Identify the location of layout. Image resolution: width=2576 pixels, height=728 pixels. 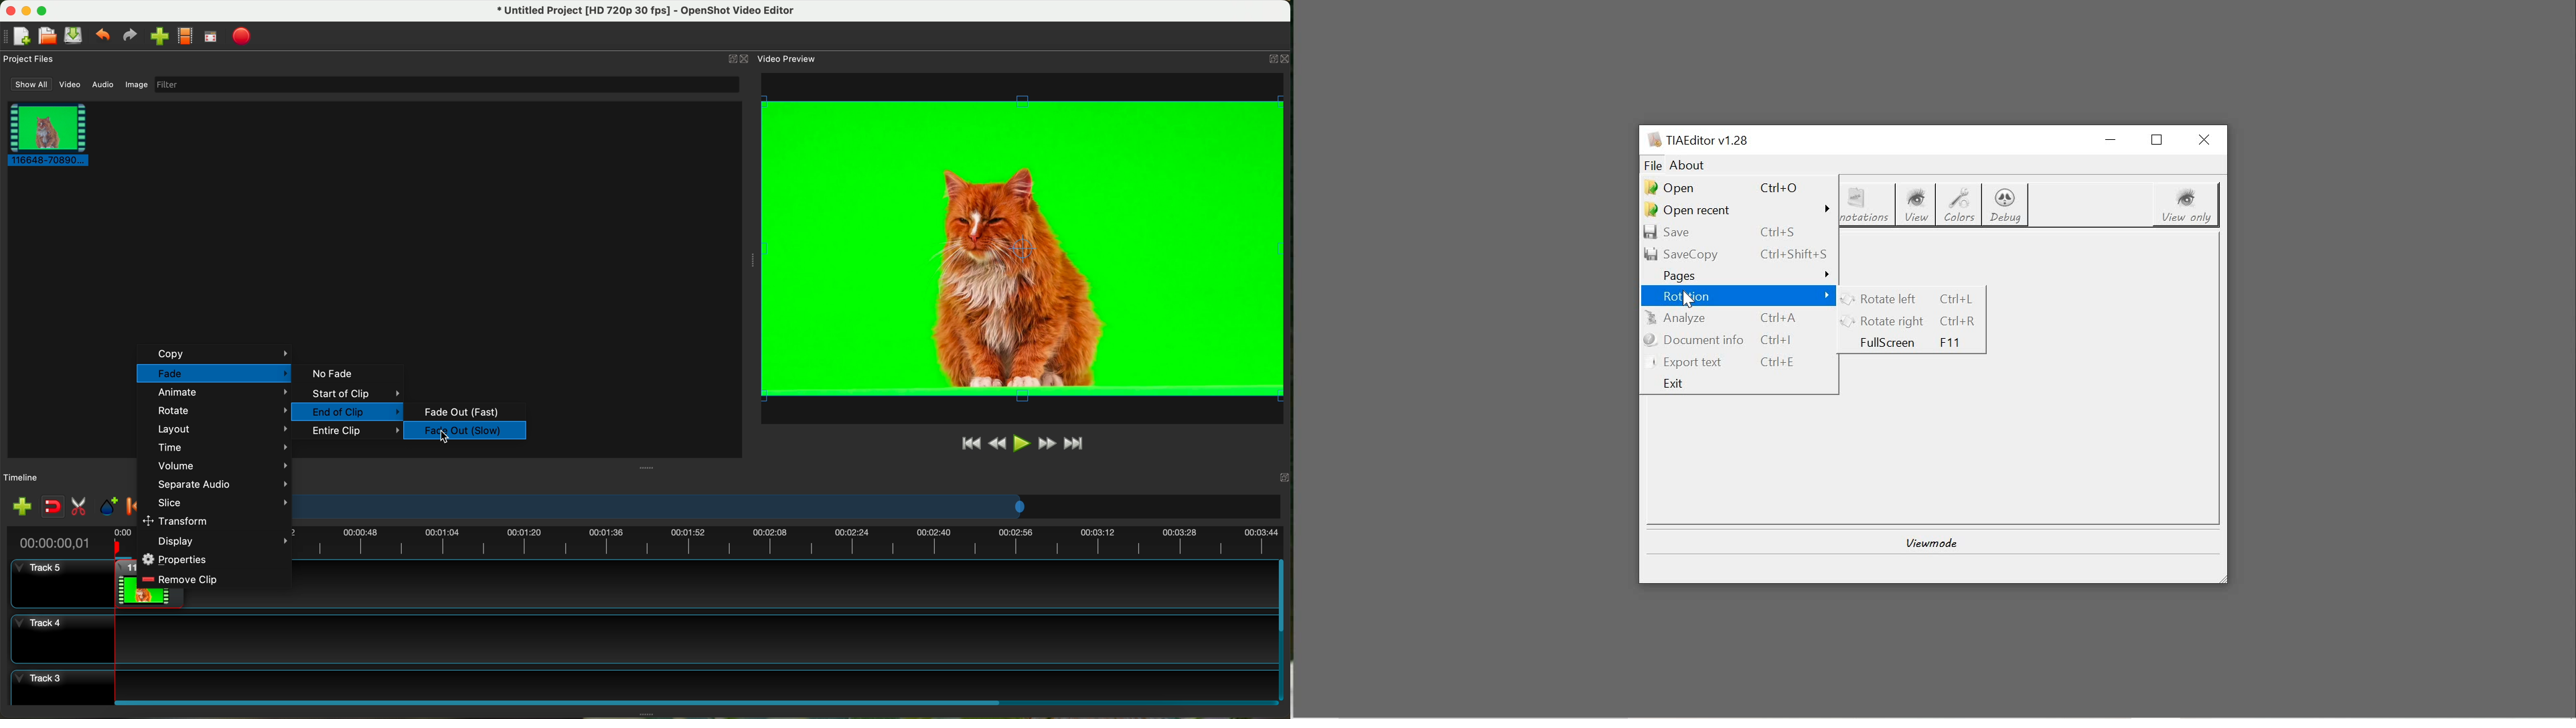
(221, 428).